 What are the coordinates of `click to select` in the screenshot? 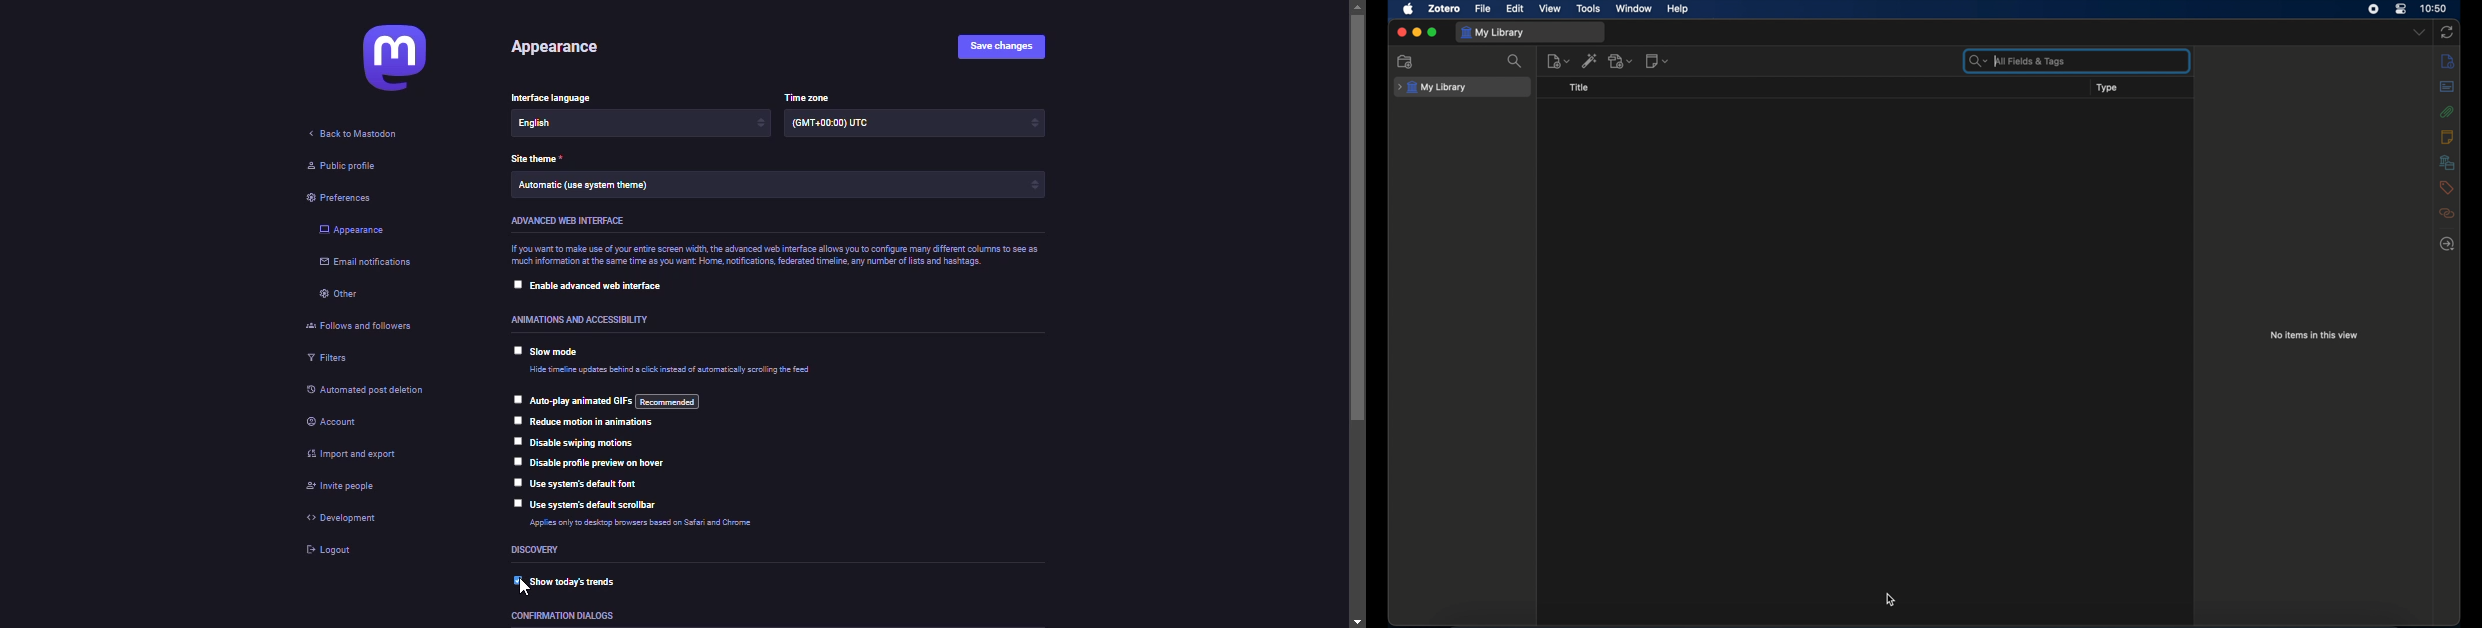 It's located at (515, 397).